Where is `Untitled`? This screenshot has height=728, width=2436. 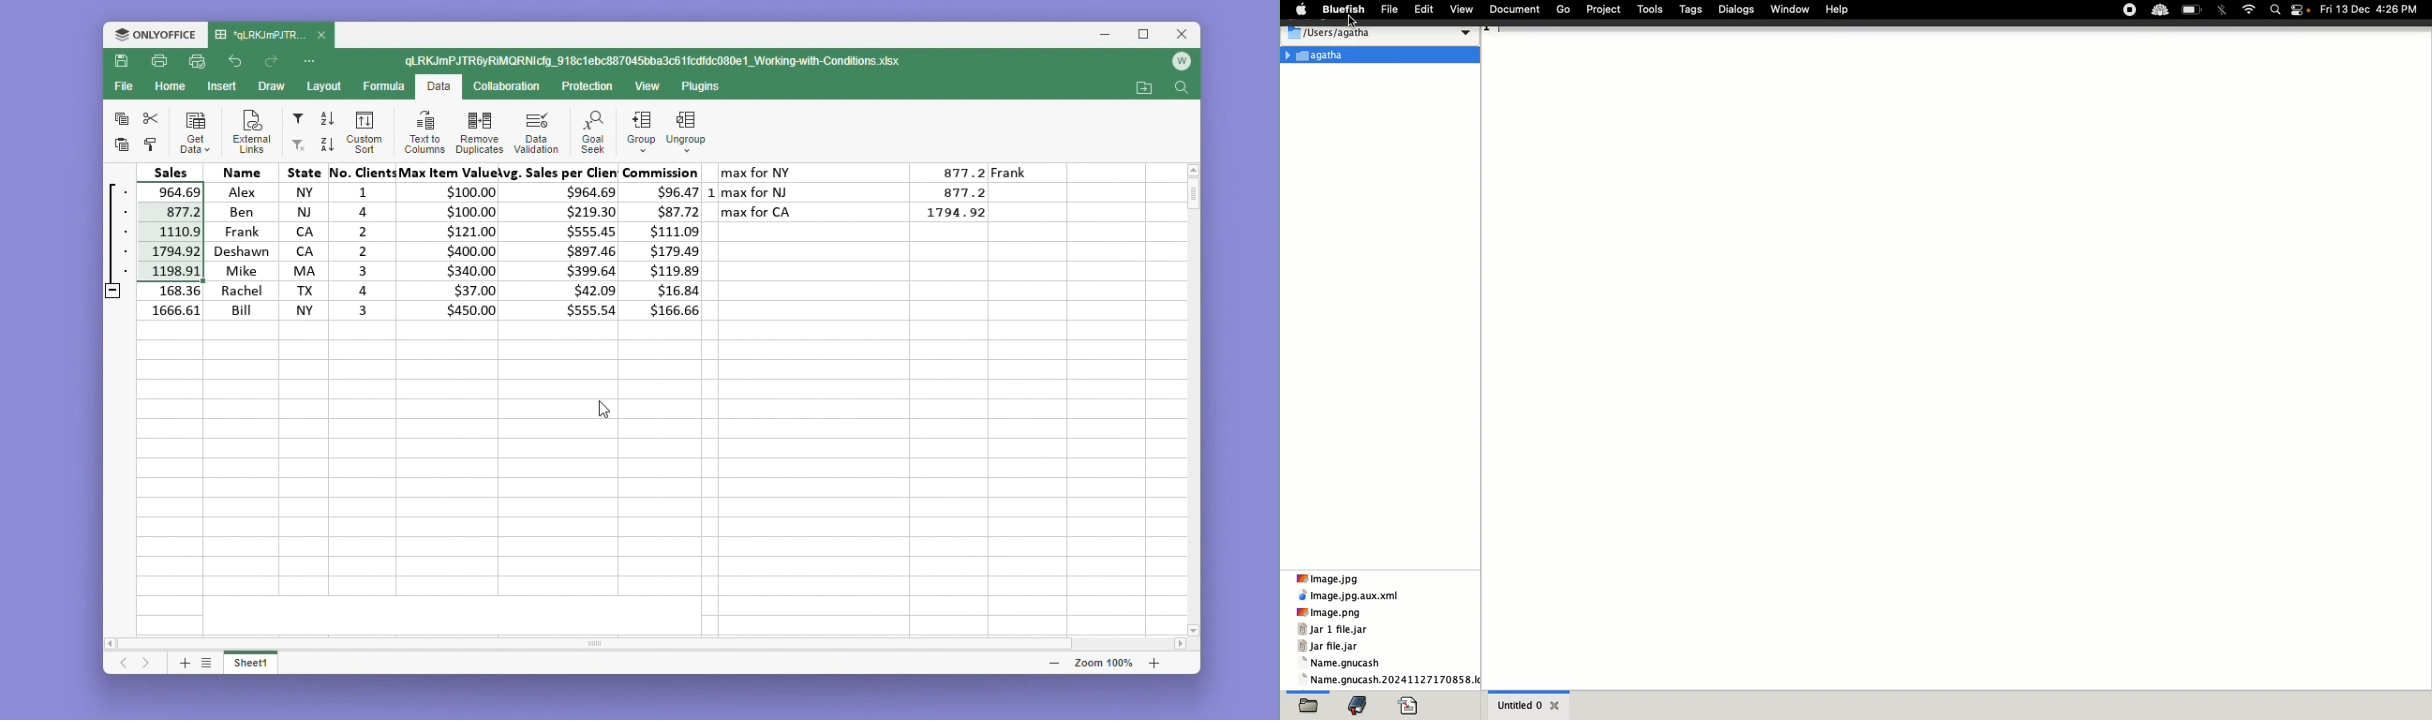 Untitled is located at coordinates (1530, 704).